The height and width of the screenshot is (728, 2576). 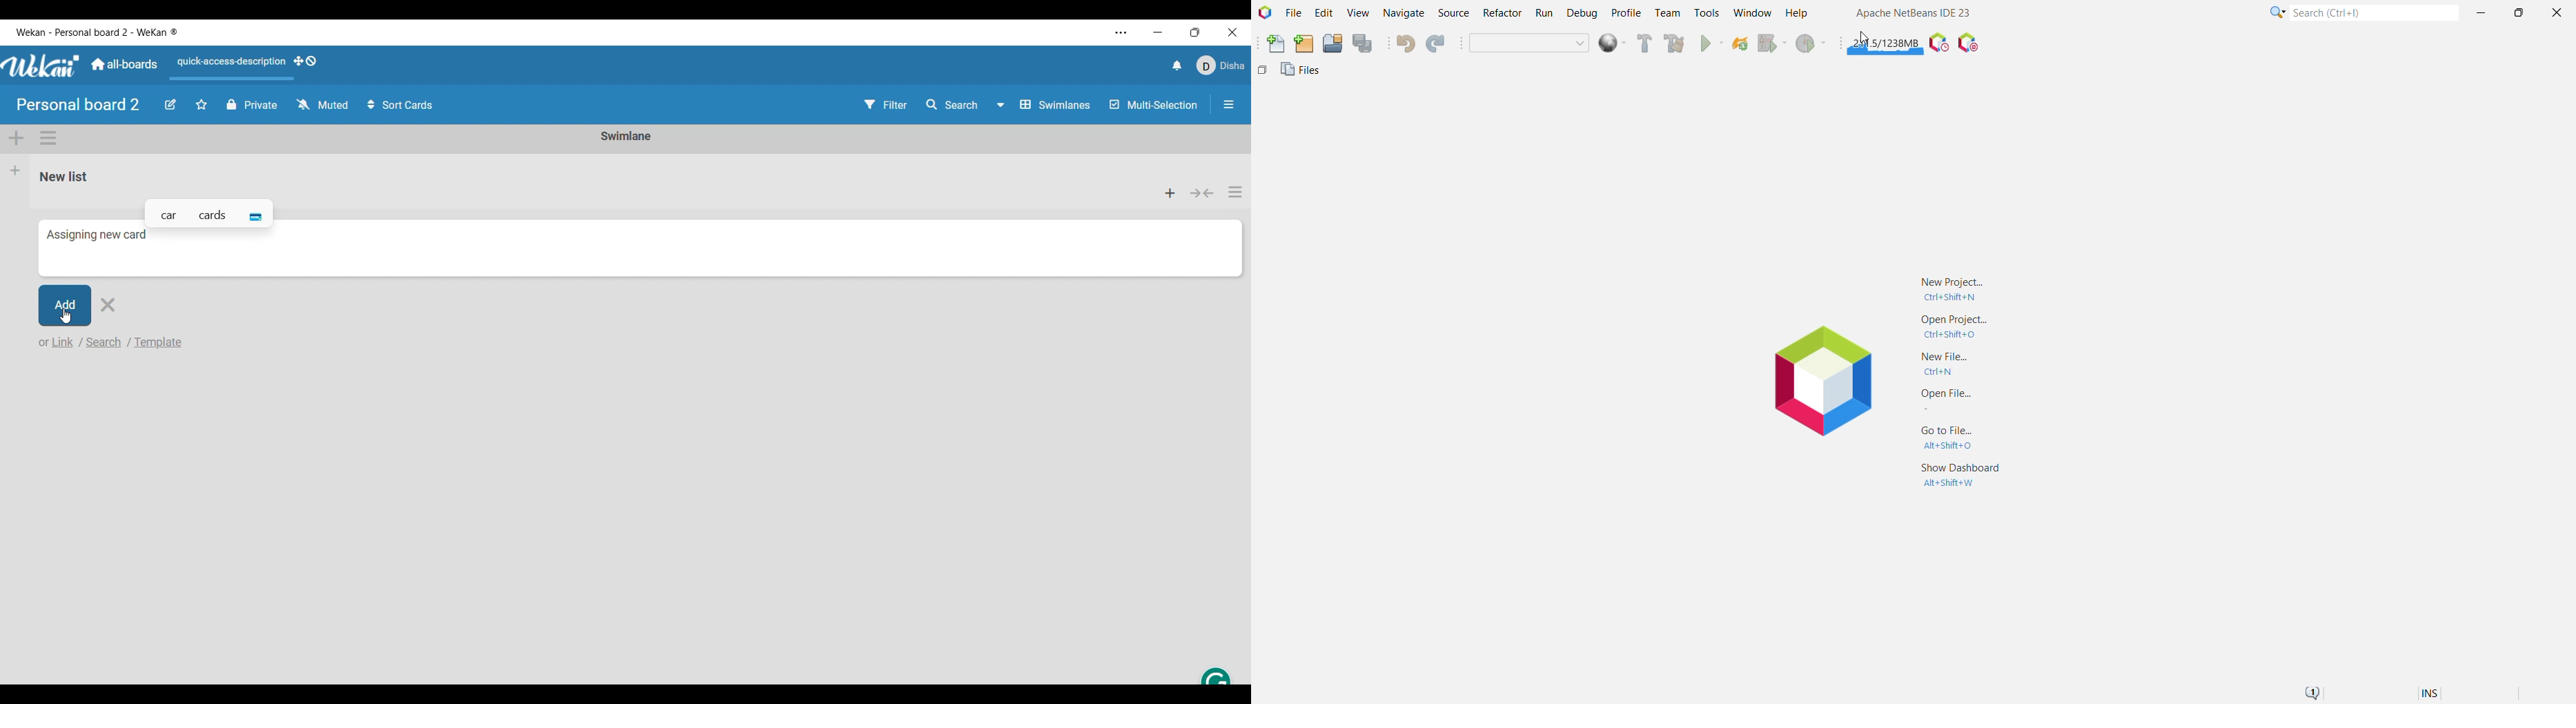 What do you see at coordinates (1740, 45) in the screenshot?
I see `Reload` at bounding box center [1740, 45].